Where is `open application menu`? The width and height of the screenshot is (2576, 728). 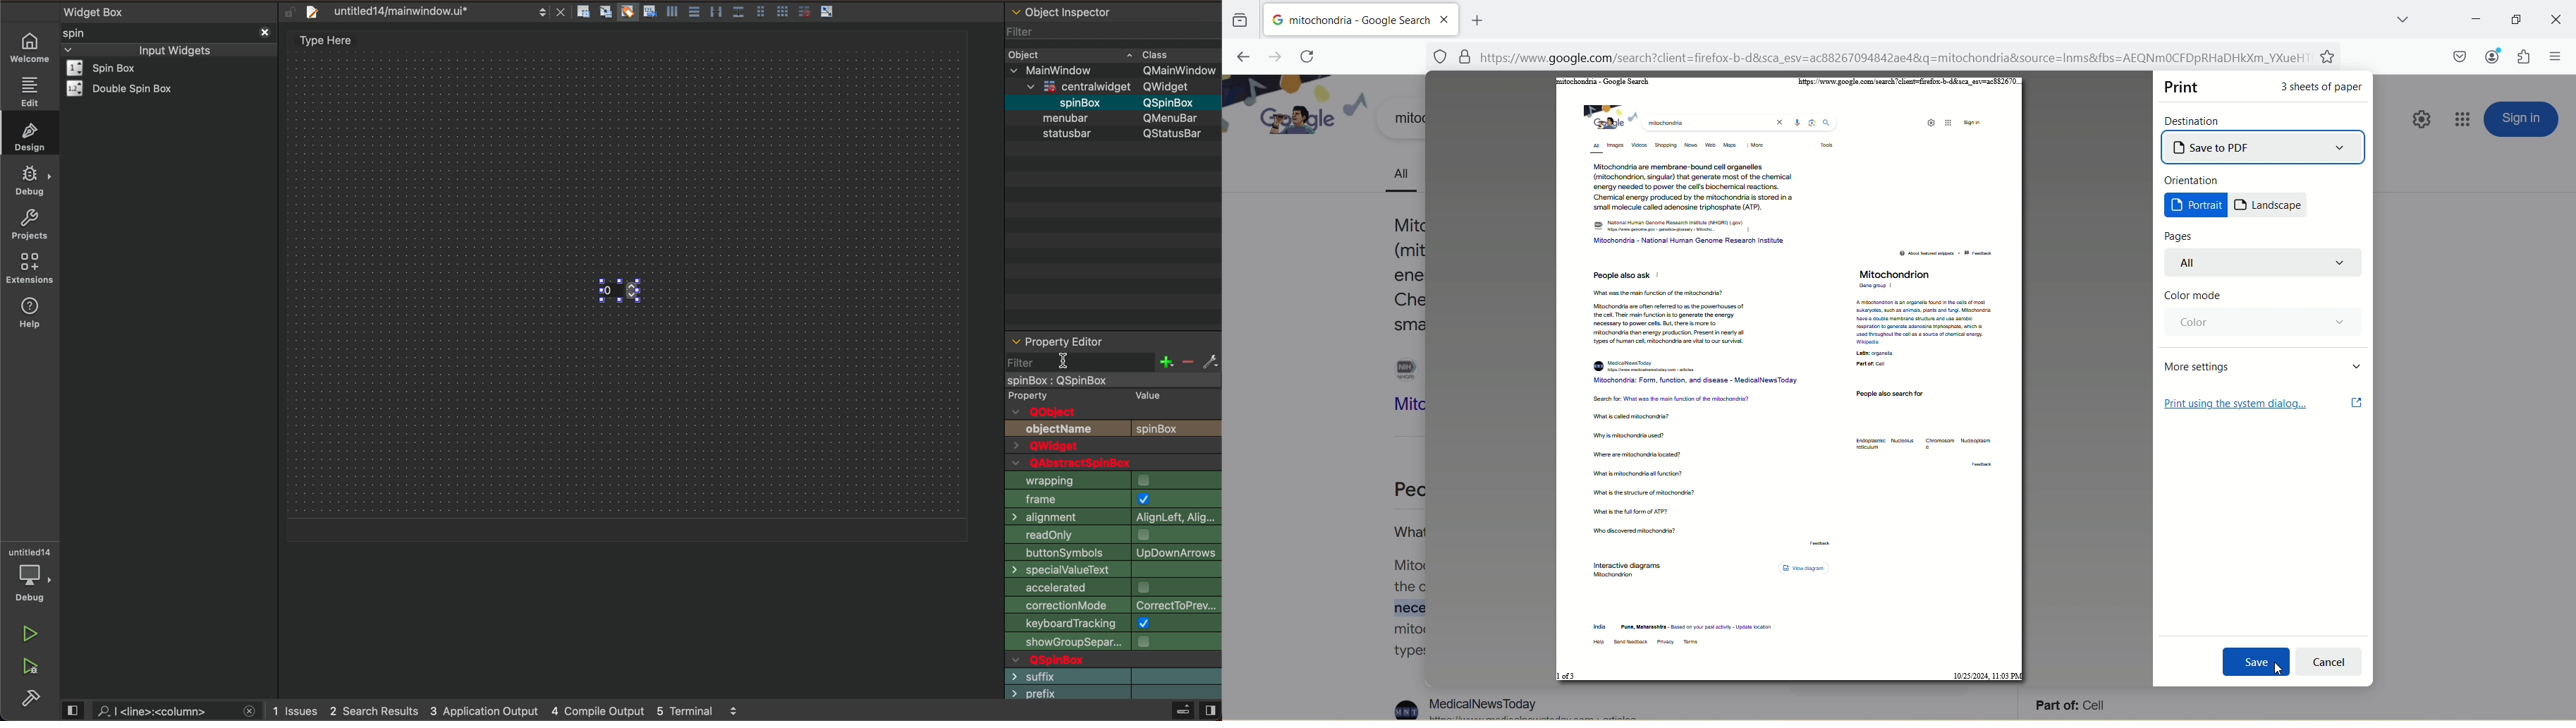 open application menu is located at coordinates (2554, 58).